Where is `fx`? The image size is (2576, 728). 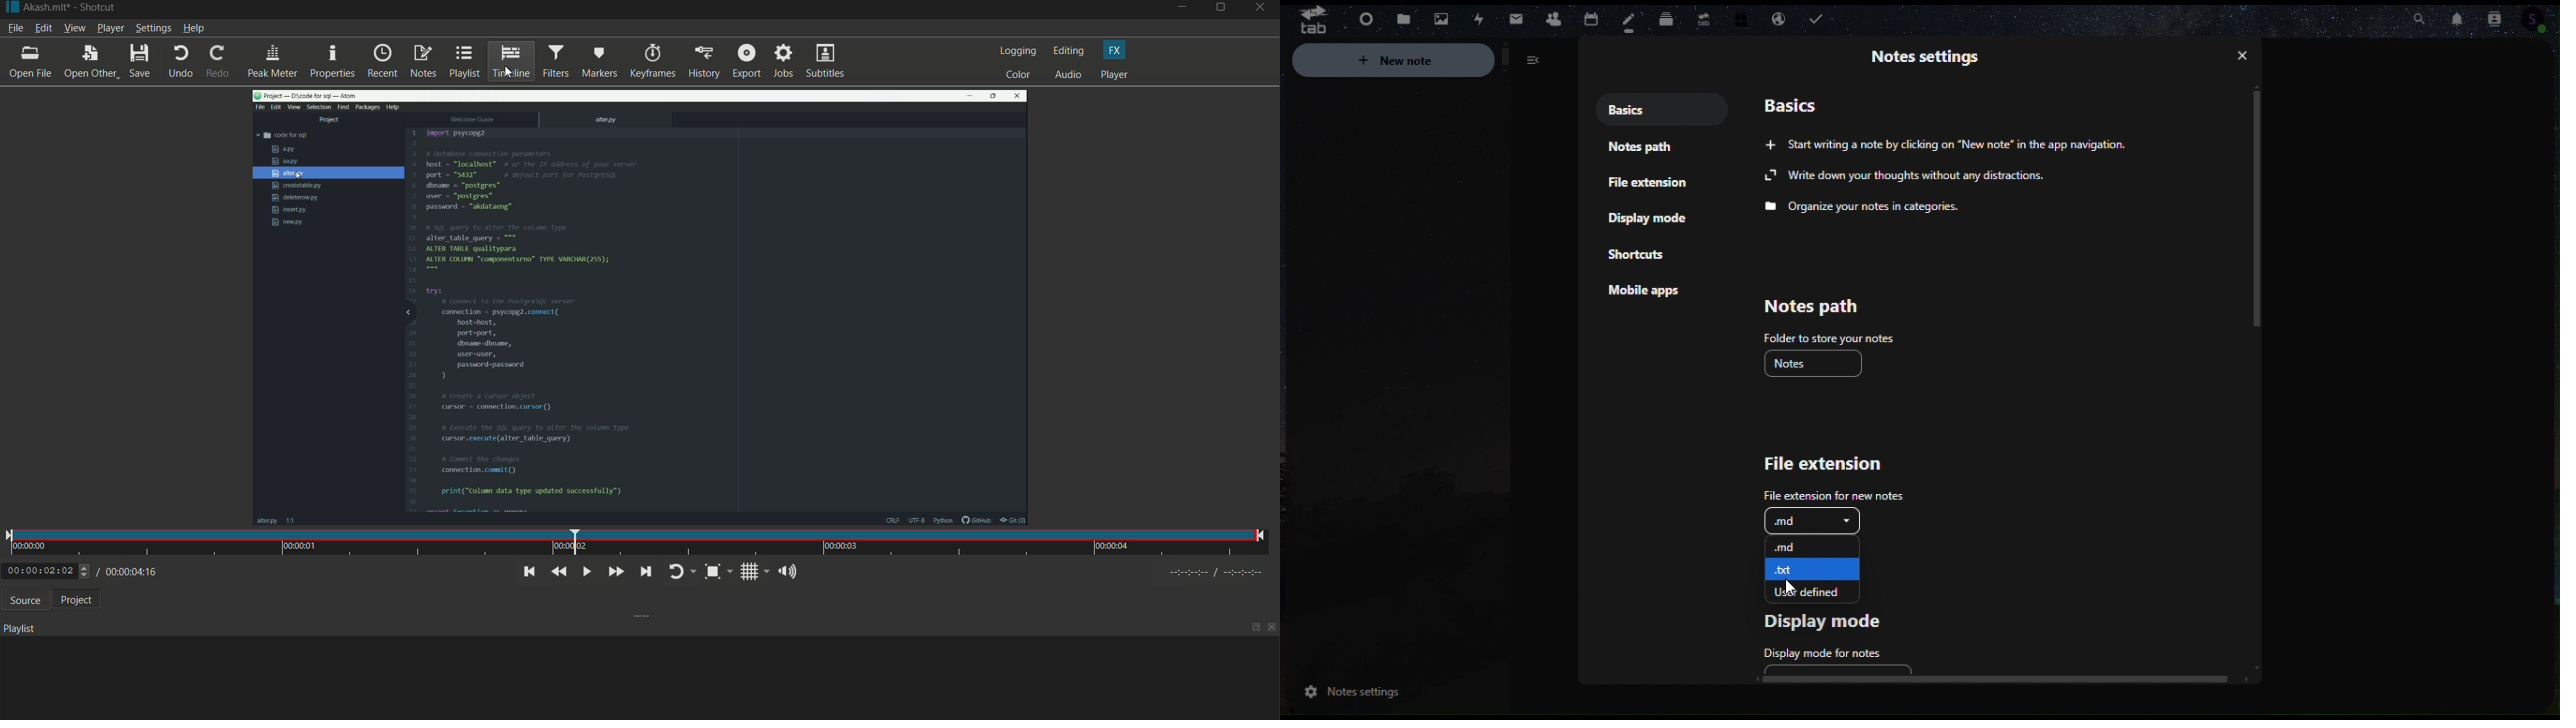
fx is located at coordinates (1115, 51).